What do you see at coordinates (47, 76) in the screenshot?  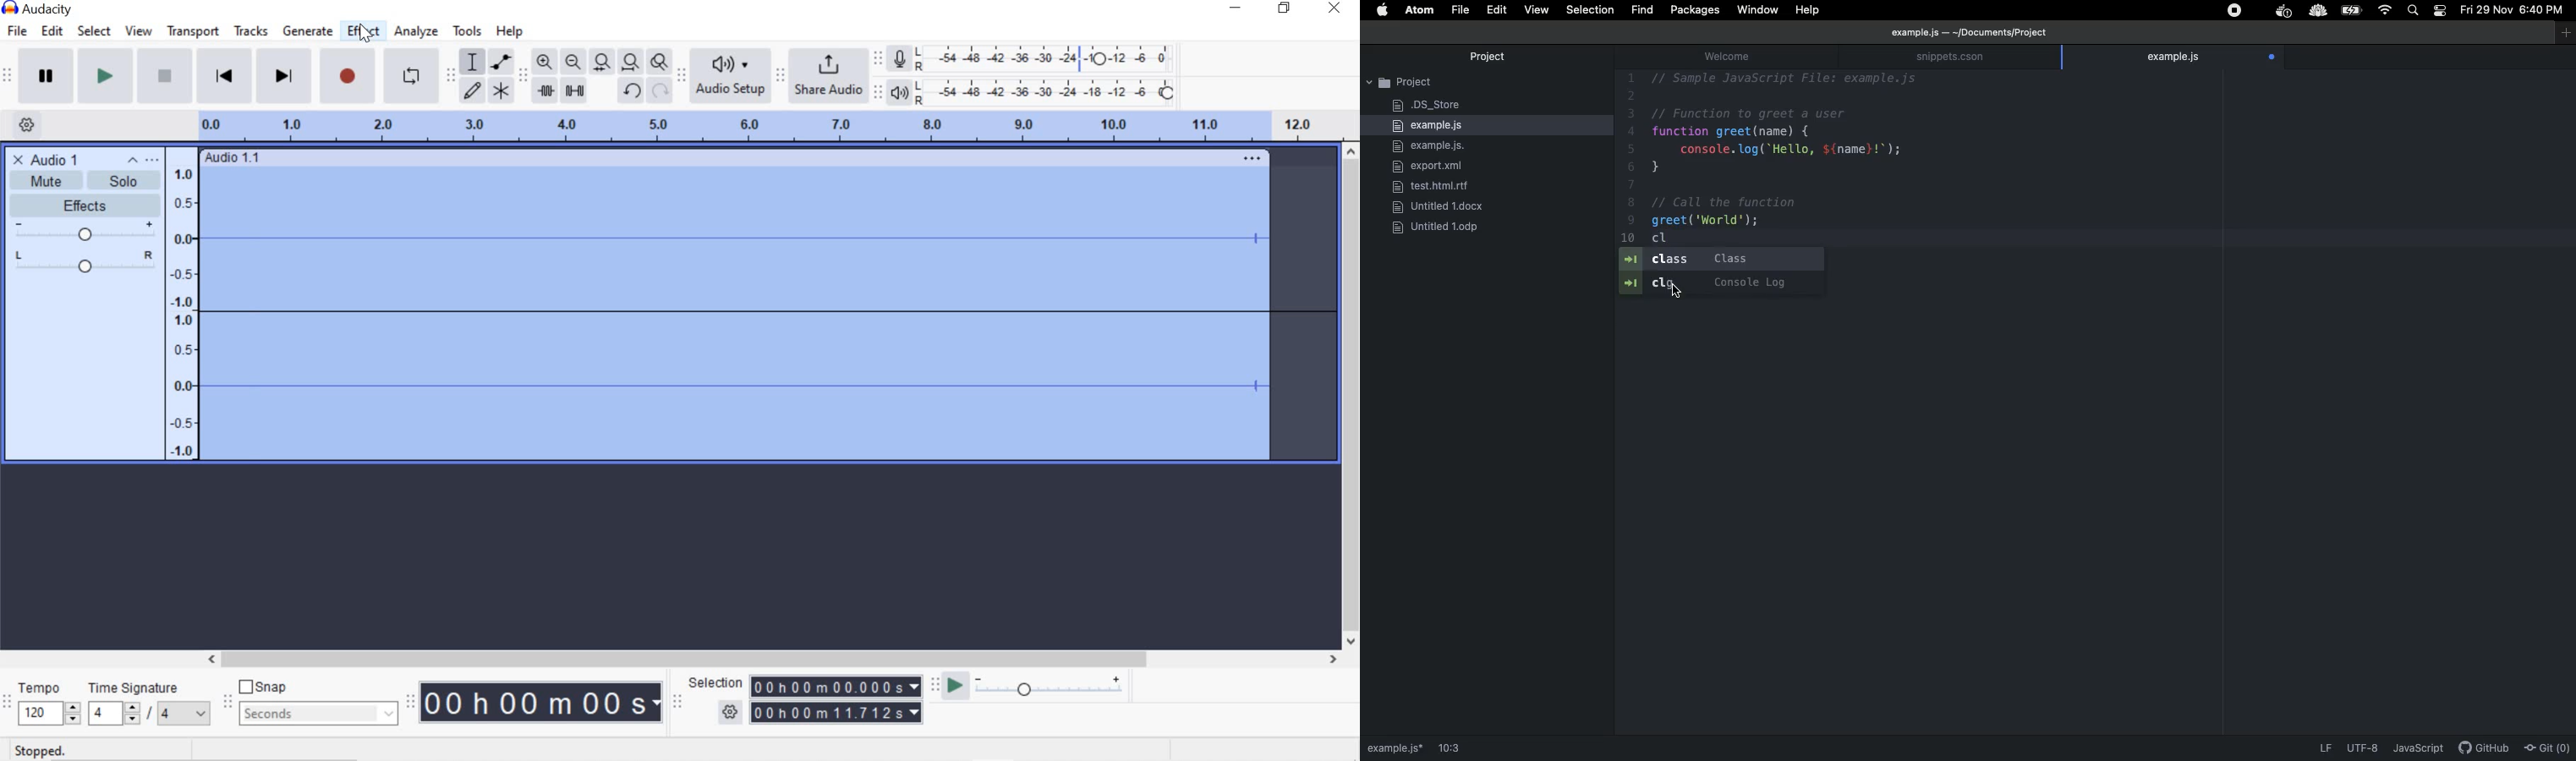 I see `Pause` at bounding box center [47, 76].